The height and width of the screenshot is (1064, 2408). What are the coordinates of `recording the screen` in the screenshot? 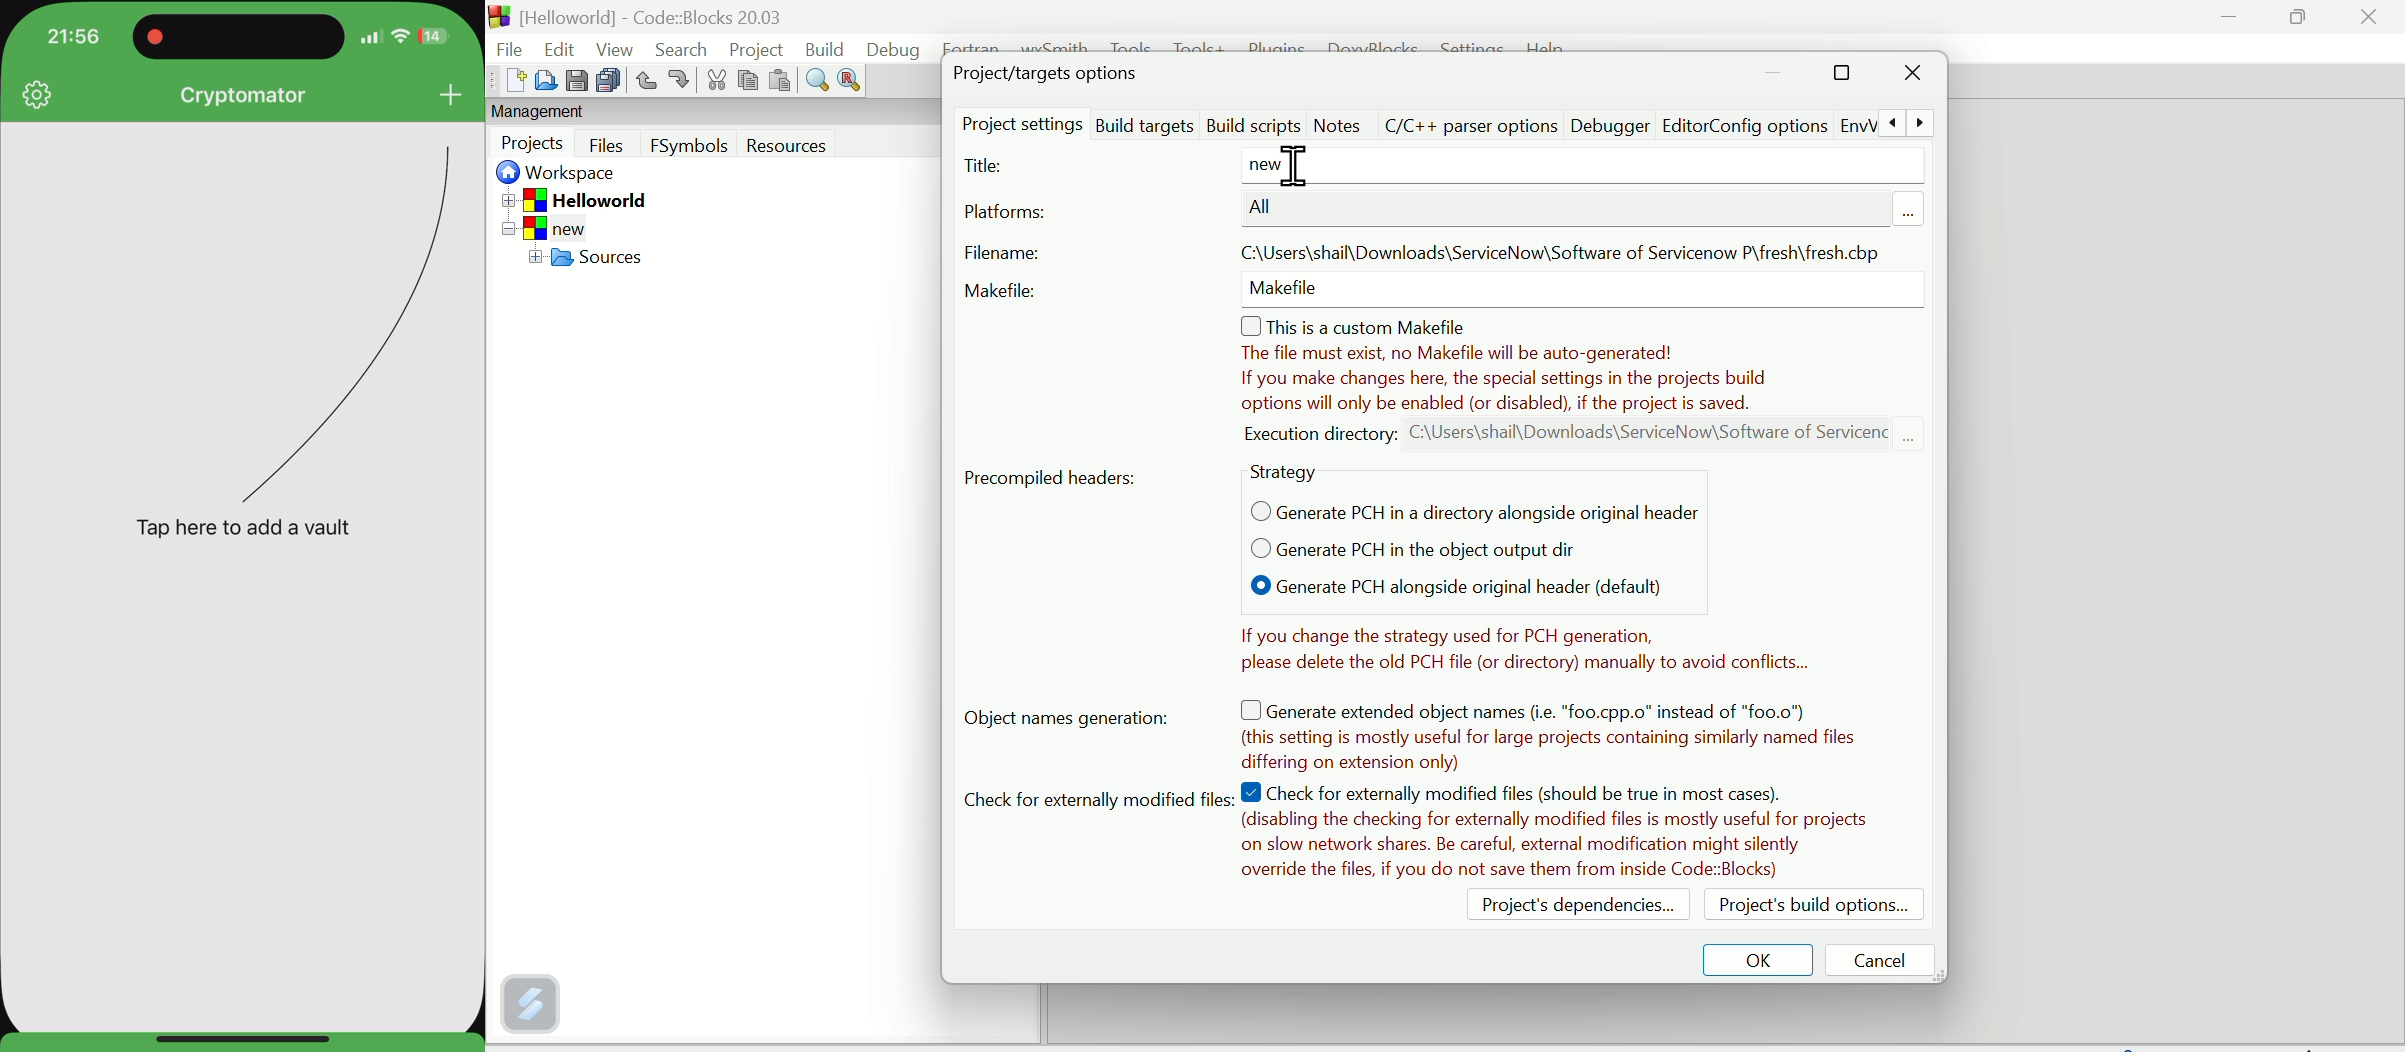 It's located at (155, 35).